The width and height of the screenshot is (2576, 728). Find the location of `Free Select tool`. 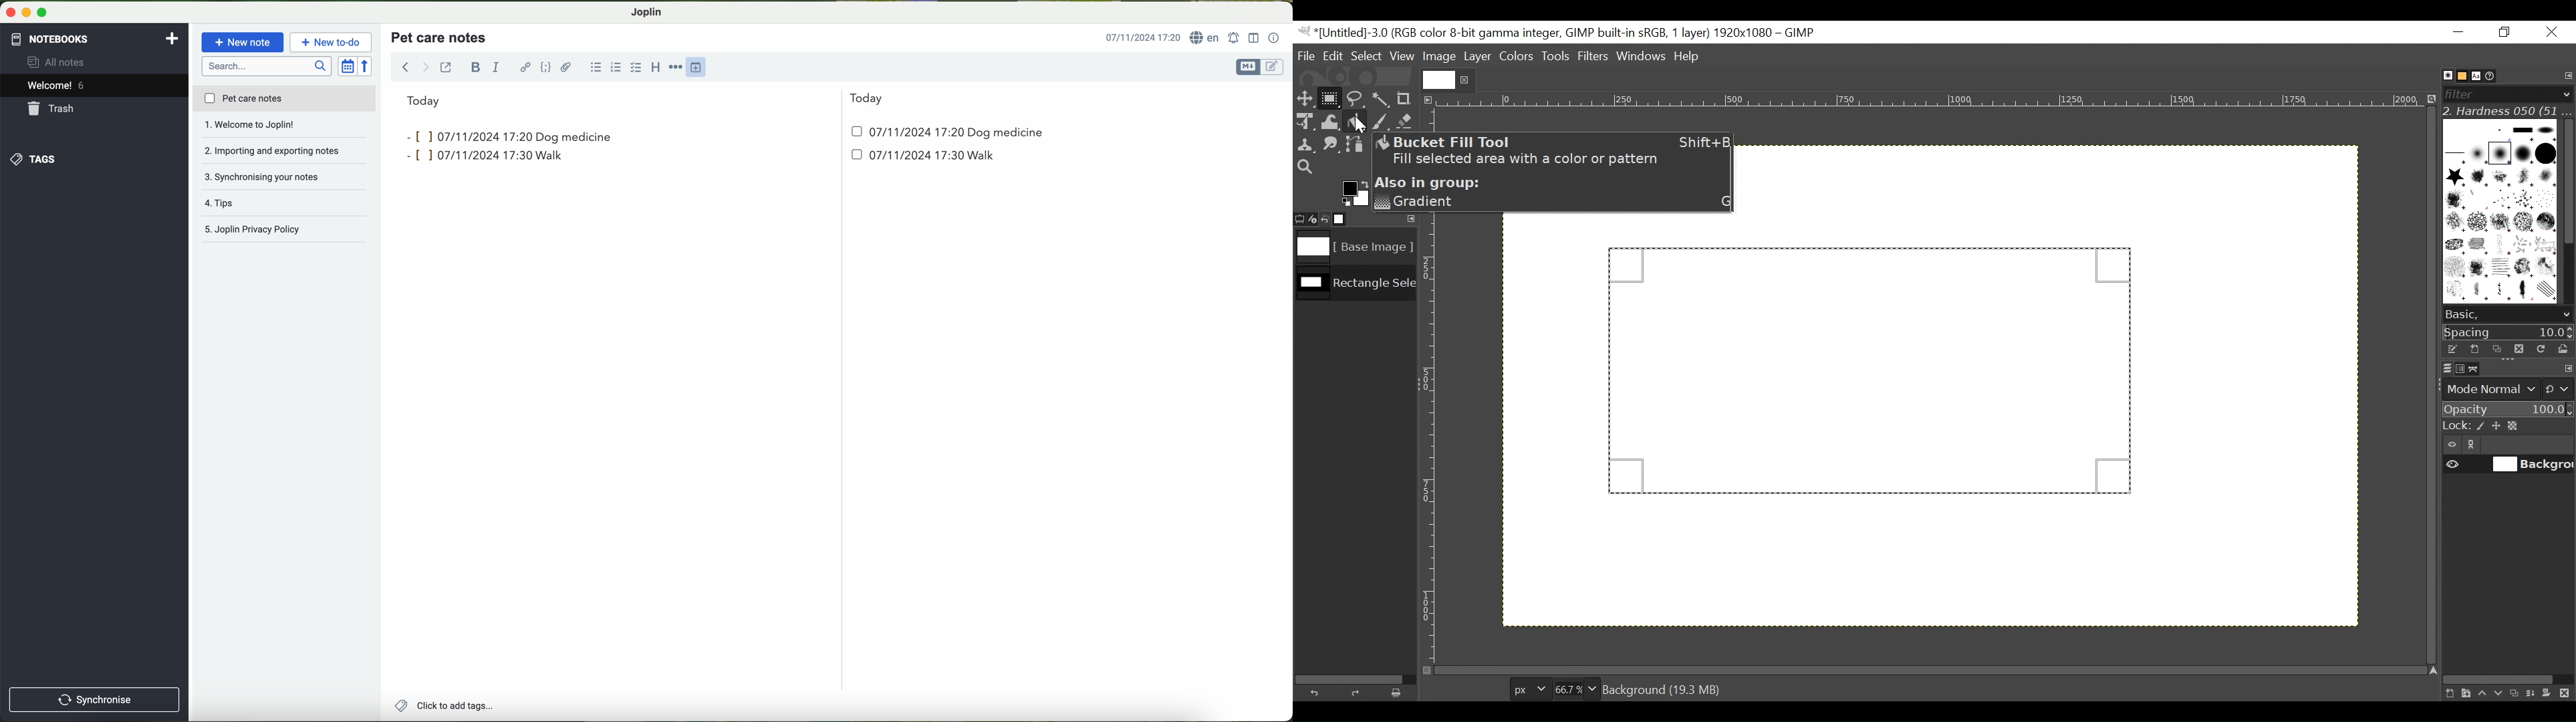

Free Select tool is located at coordinates (1354, 96).